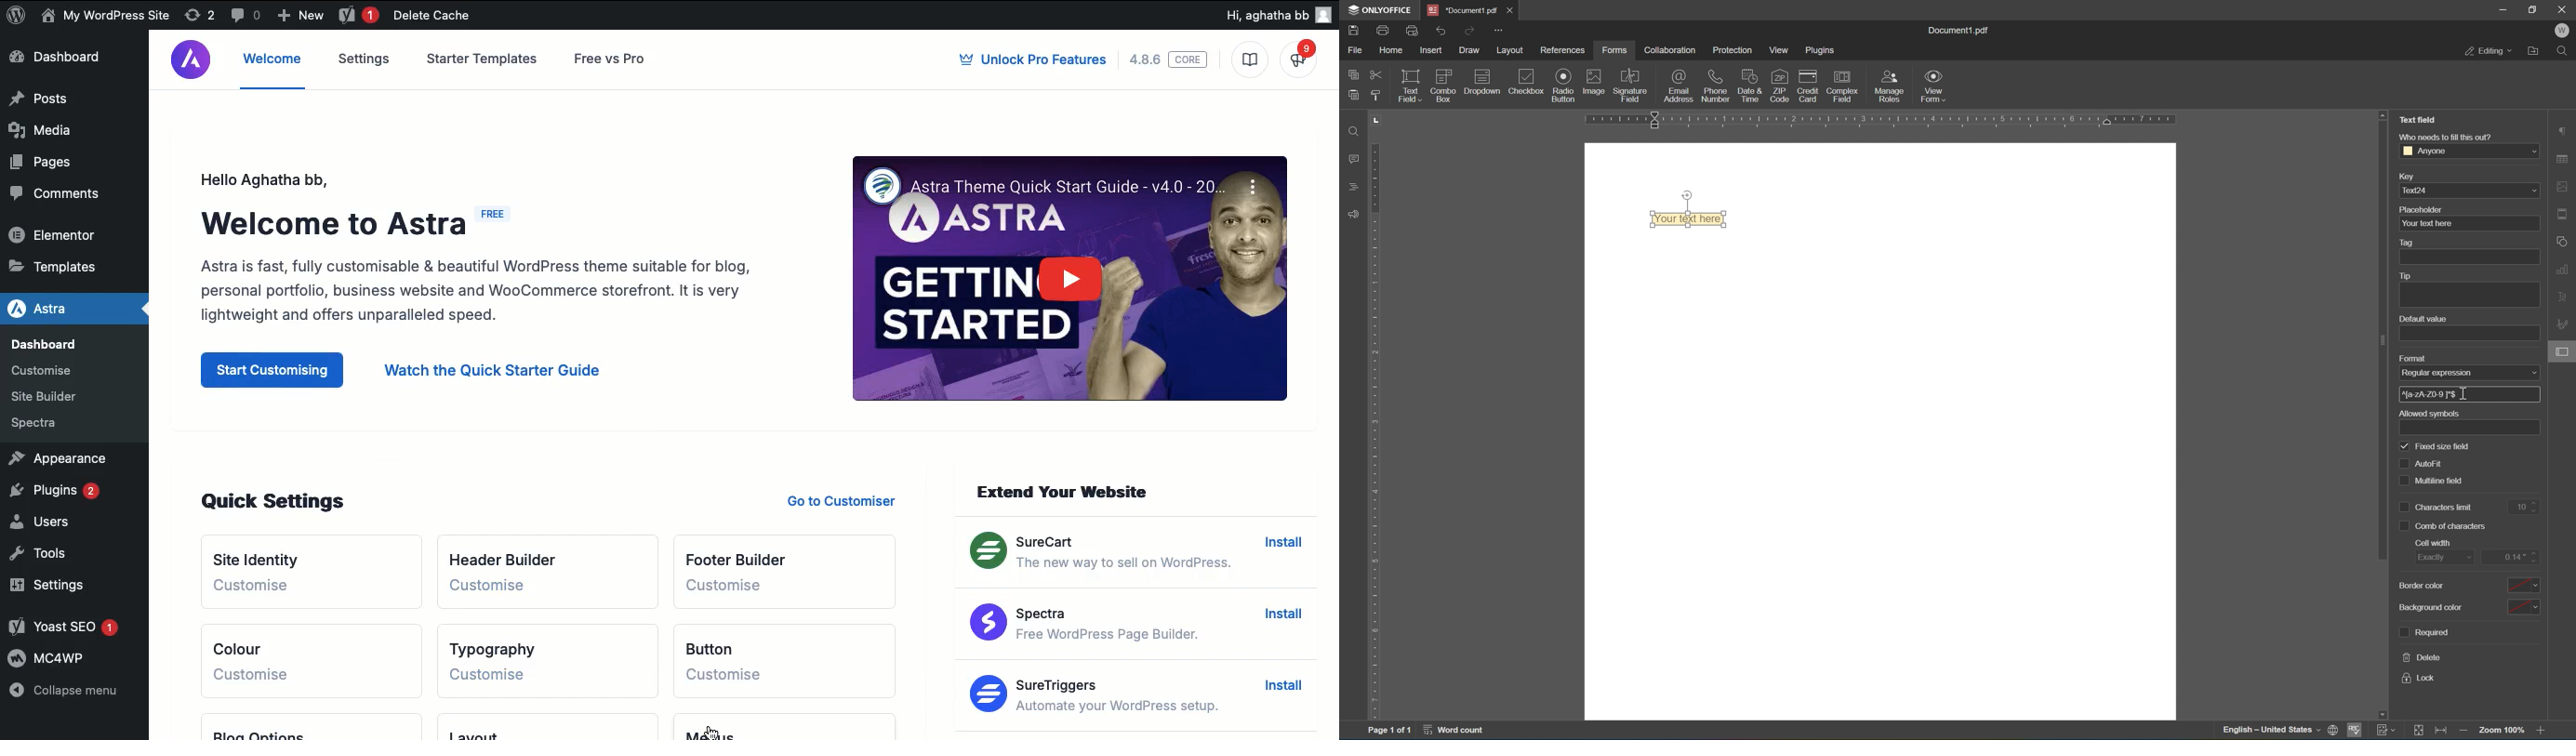 Image resolution: width=2576 pixels, height=756 pixels. Describe the element at coordinates (2425, 464) in the screenshot. I see `autofit` at that location.